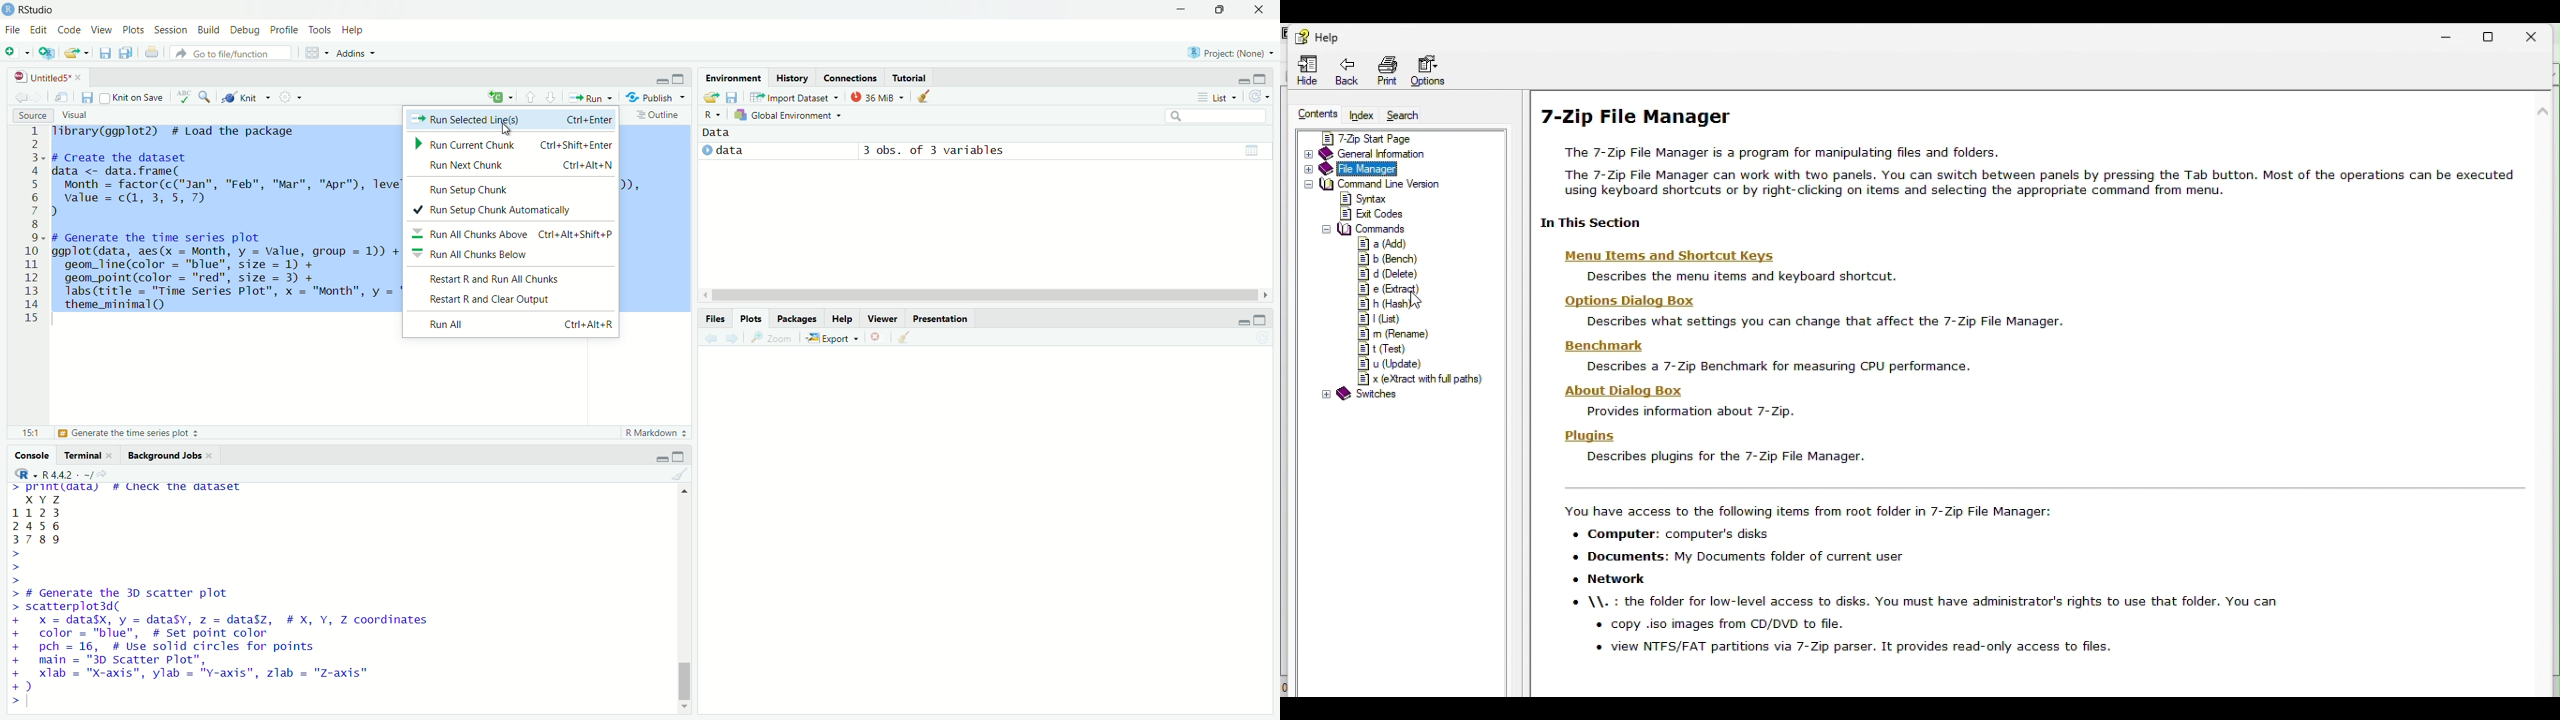 Image resolution: width=2576 pixels, height=728 pixels. I want to click on run the current line or selection, so click(591, 97).